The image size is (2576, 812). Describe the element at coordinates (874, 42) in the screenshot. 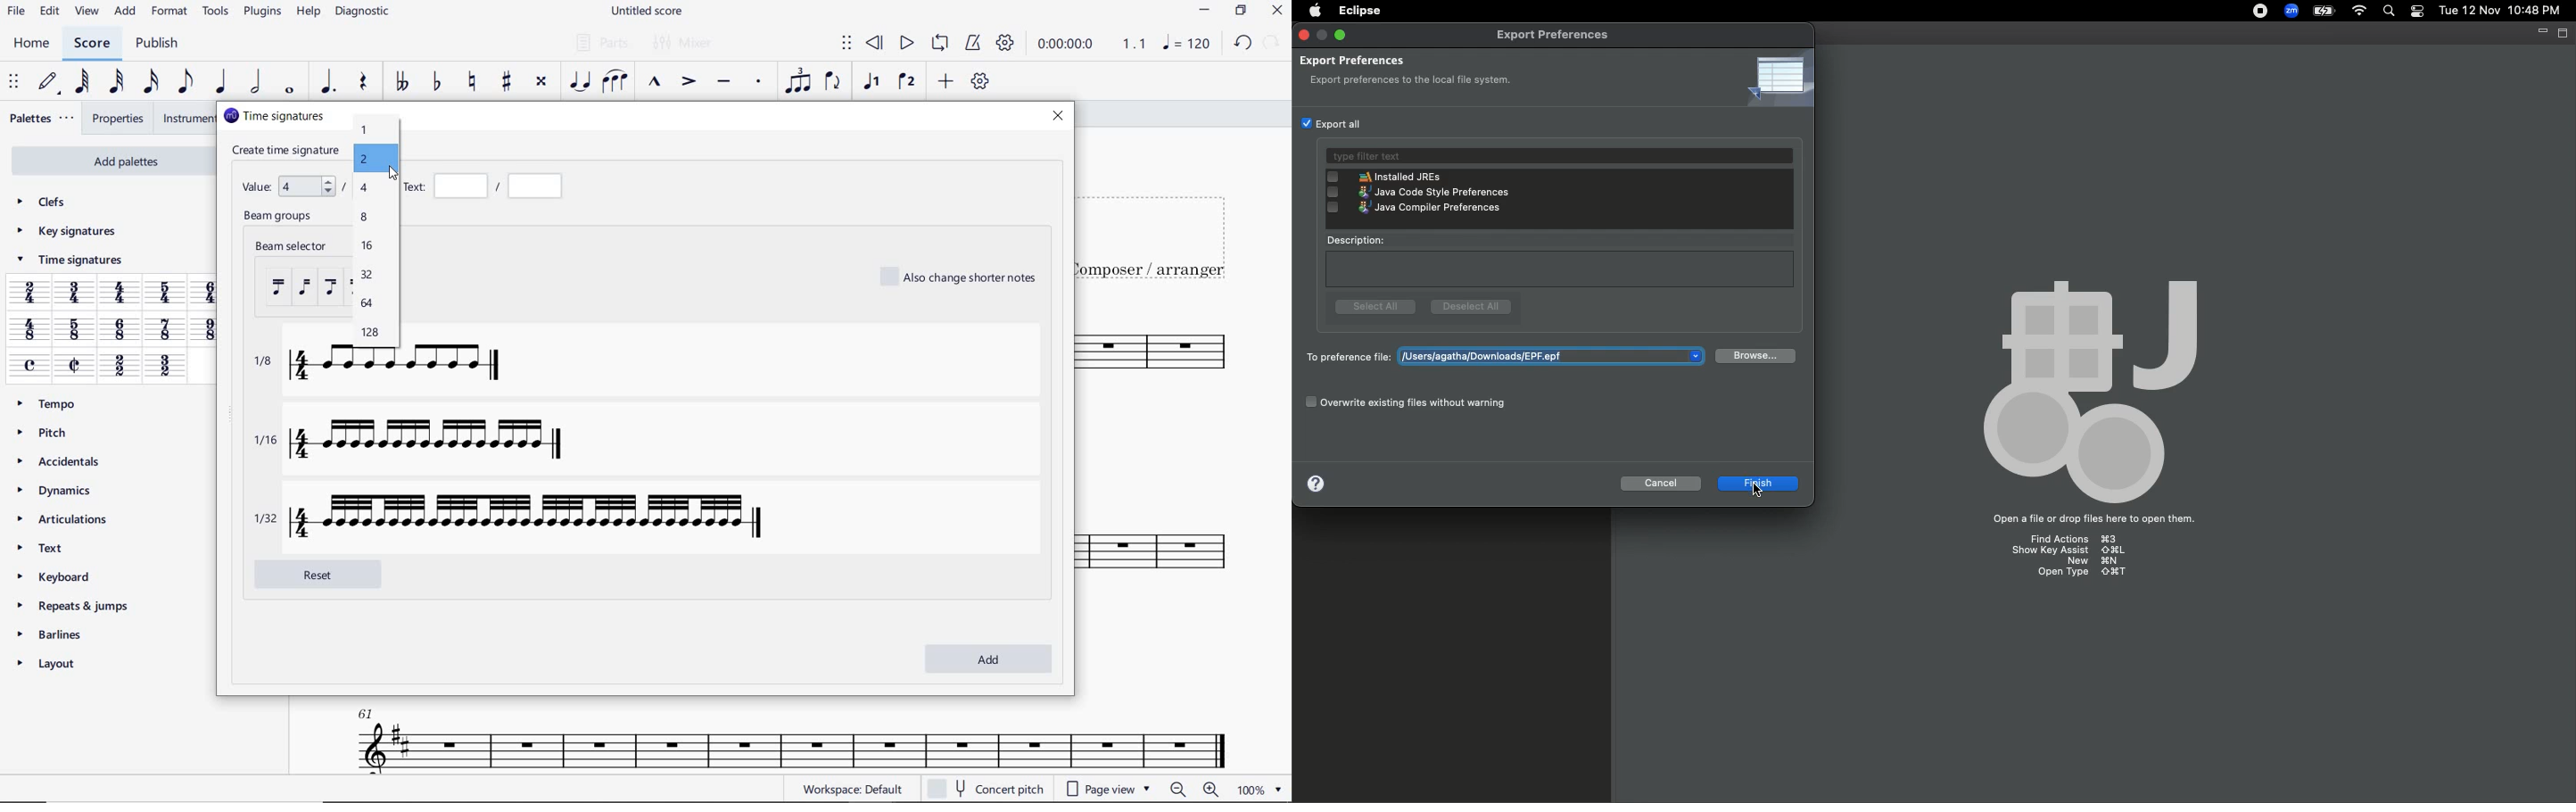

I see `REWIND` at that location.